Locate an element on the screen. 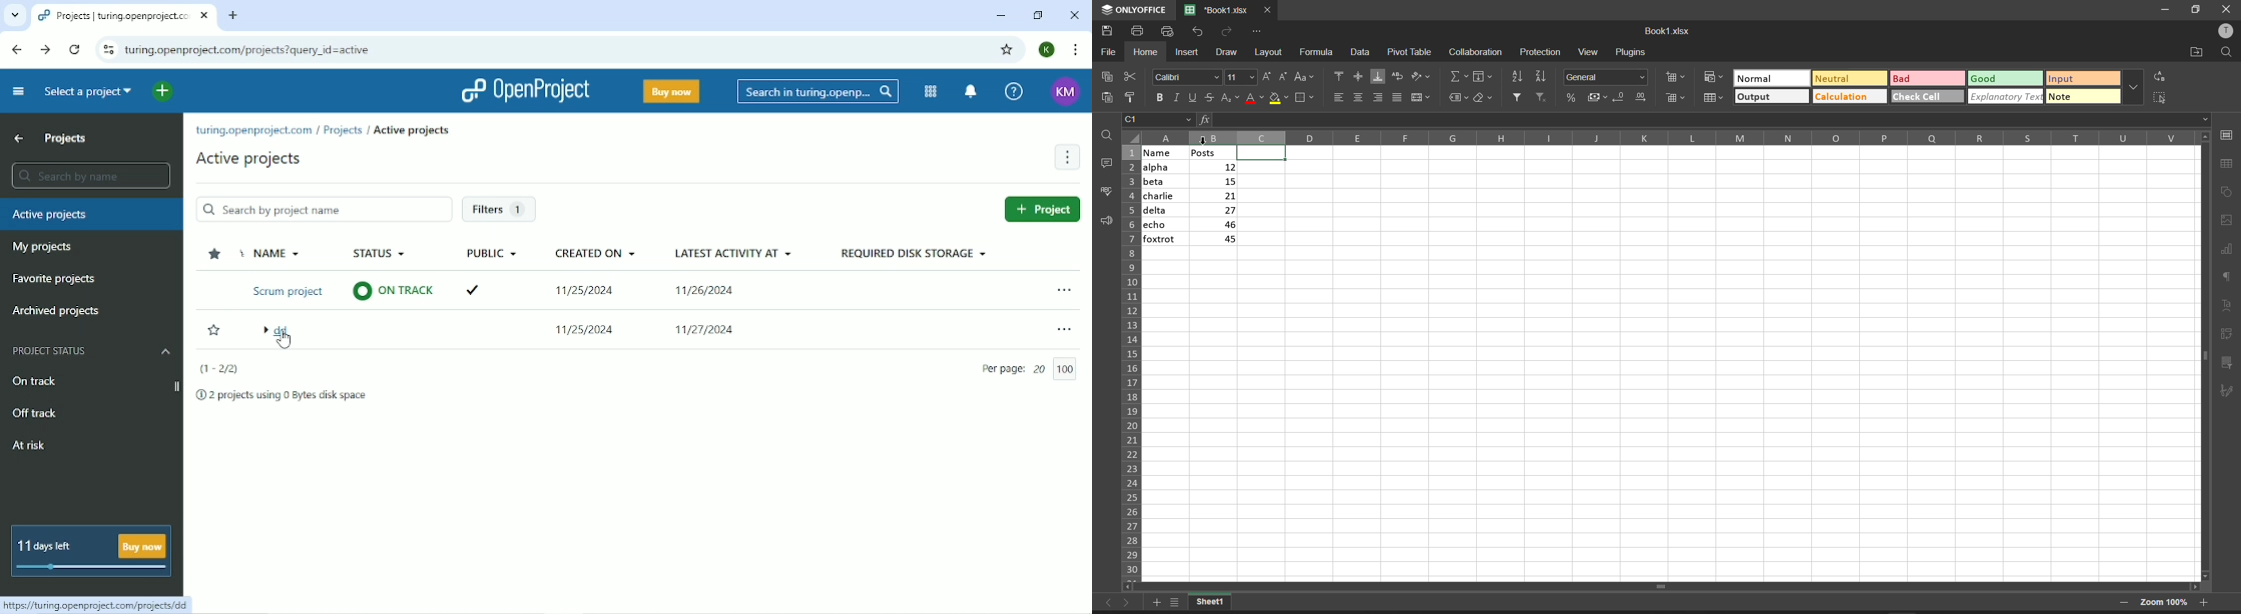 The image size is (2268, 616). maximize is located at coordinates (2197, 10).